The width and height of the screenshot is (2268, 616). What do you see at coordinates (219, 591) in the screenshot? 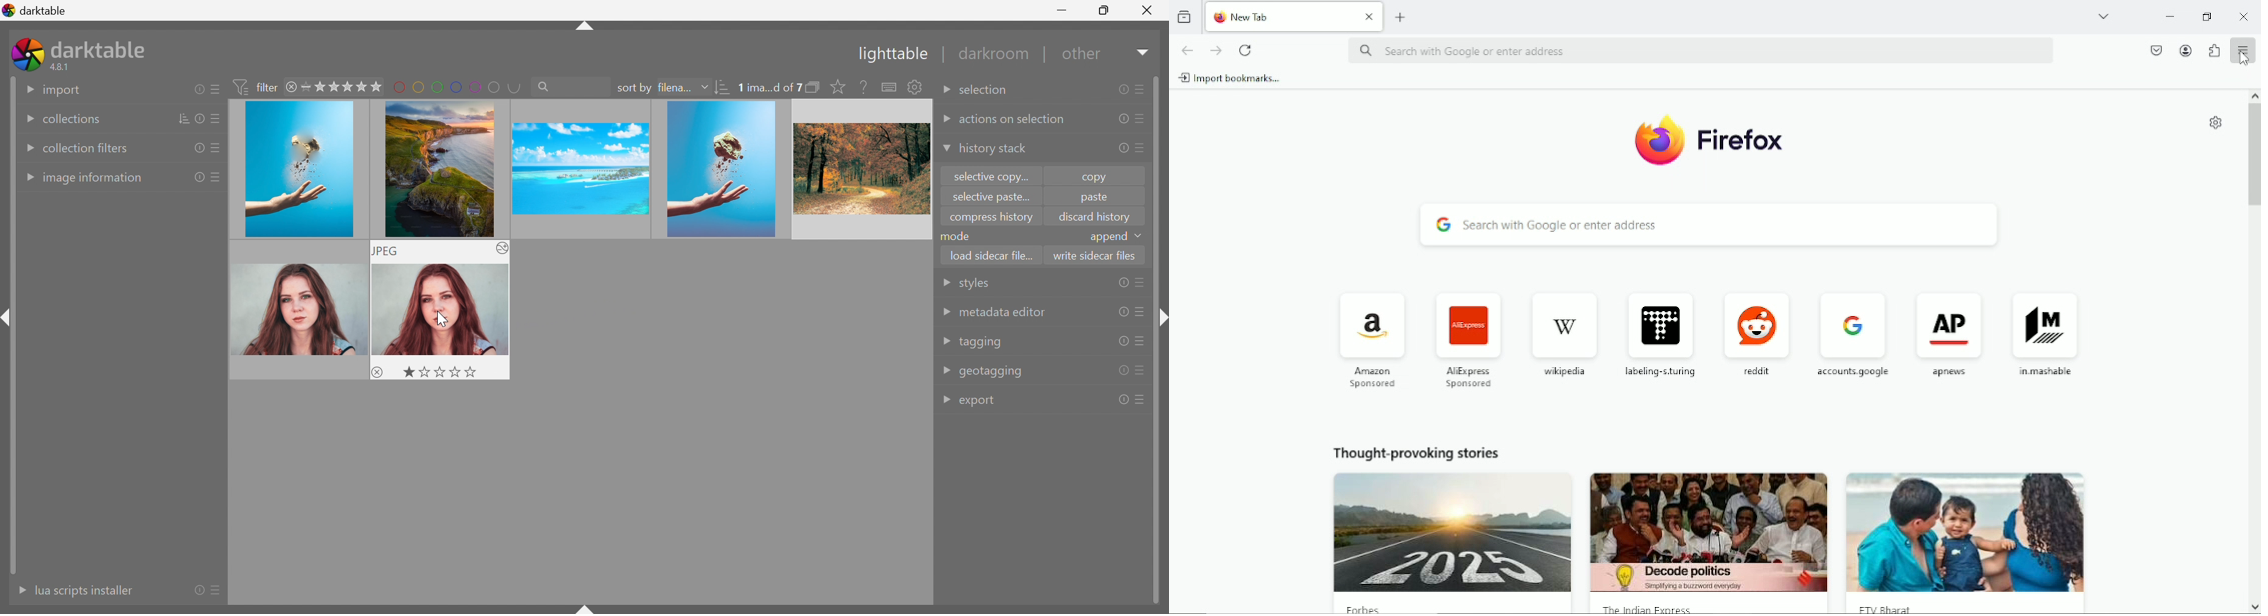
I see `presets` at bounding box center [219, 591].